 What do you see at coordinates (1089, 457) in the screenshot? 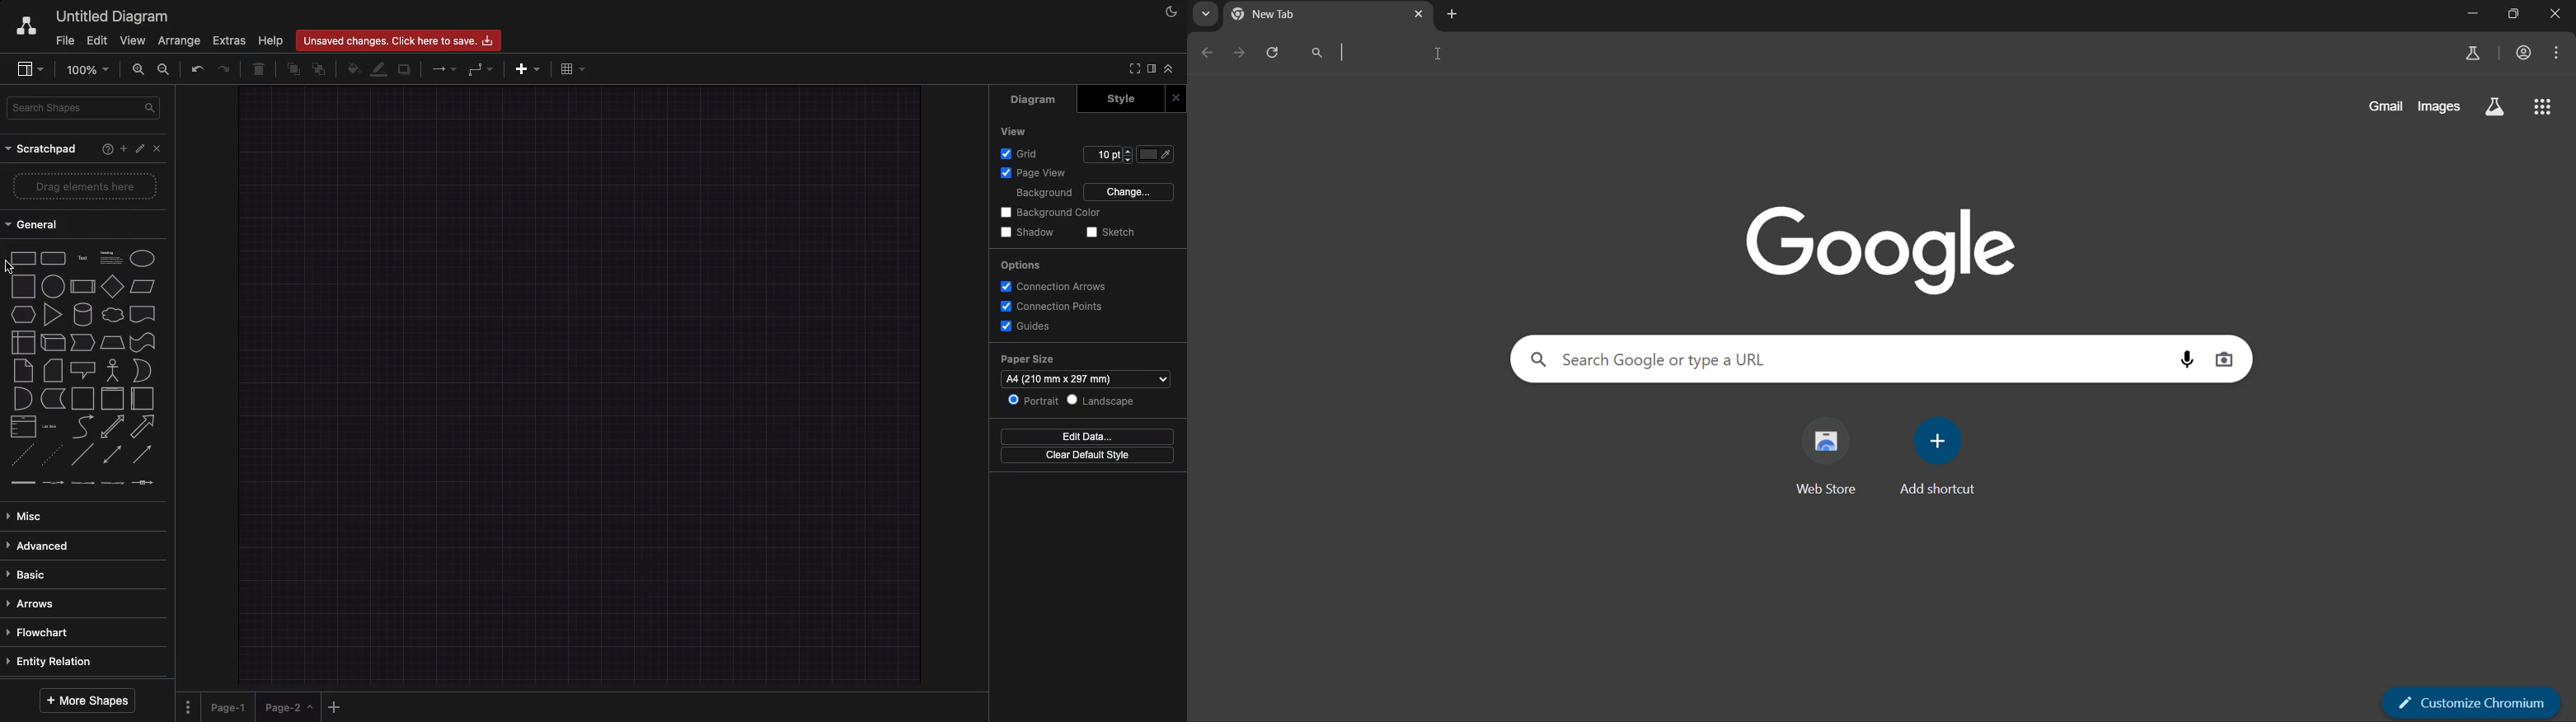
I see `Clear default style` at bounding box center [1089, 457].